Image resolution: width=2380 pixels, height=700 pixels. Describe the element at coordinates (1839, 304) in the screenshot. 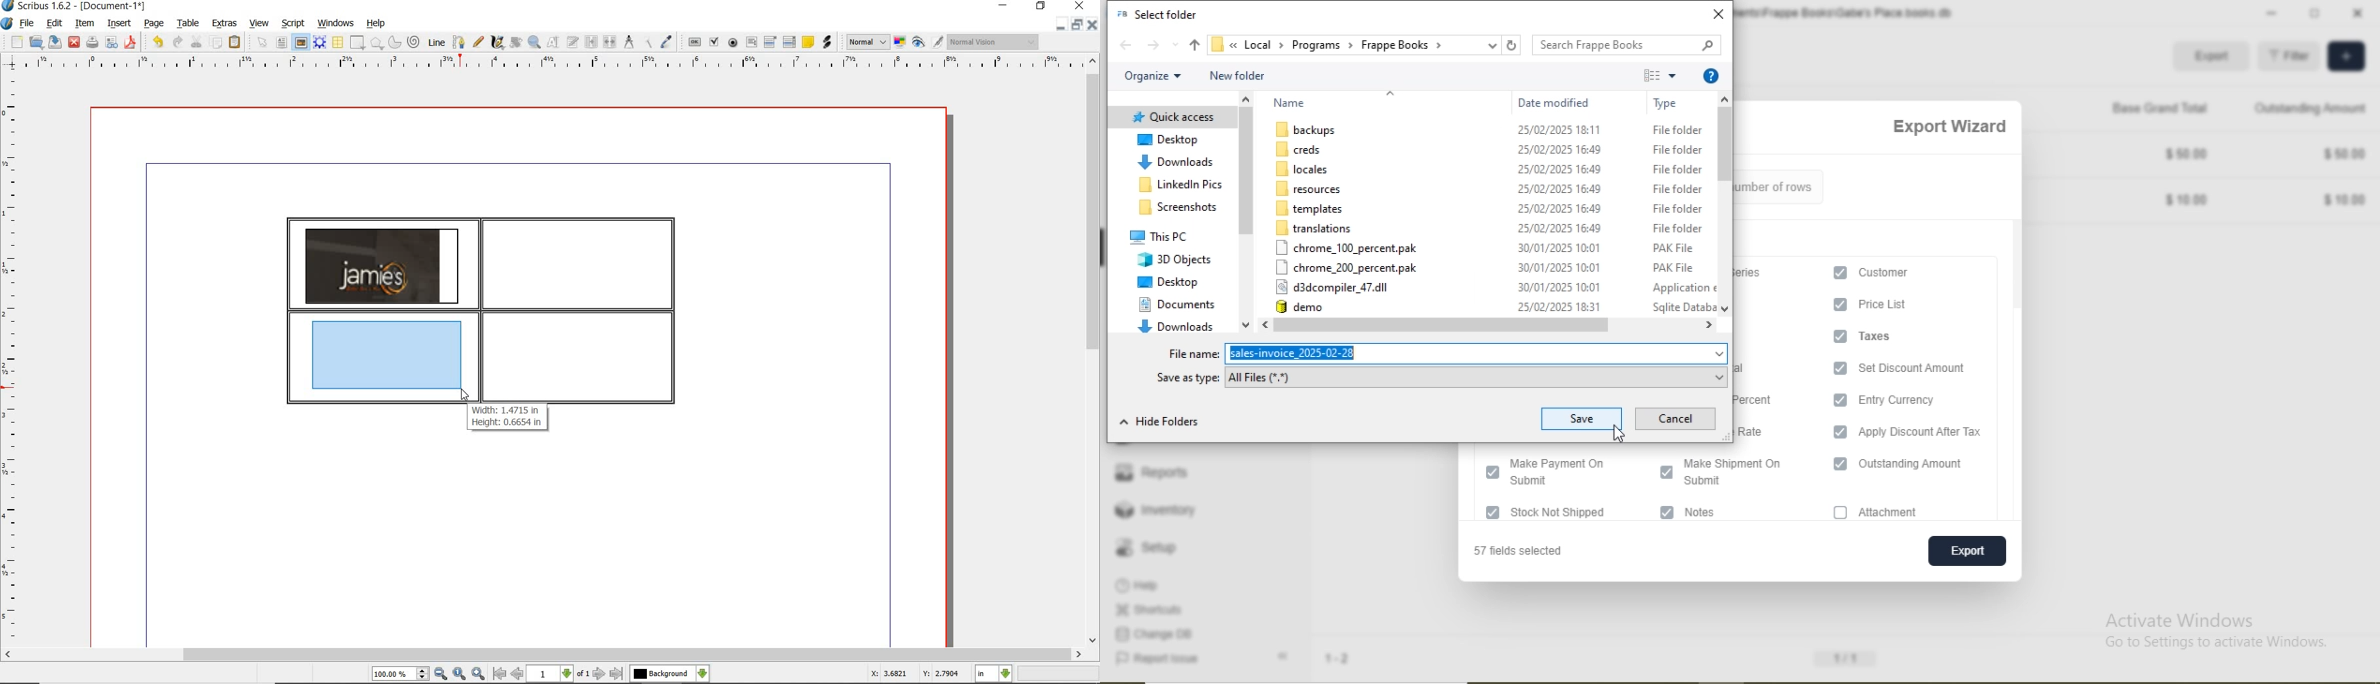

I see `checkbox` at that location.